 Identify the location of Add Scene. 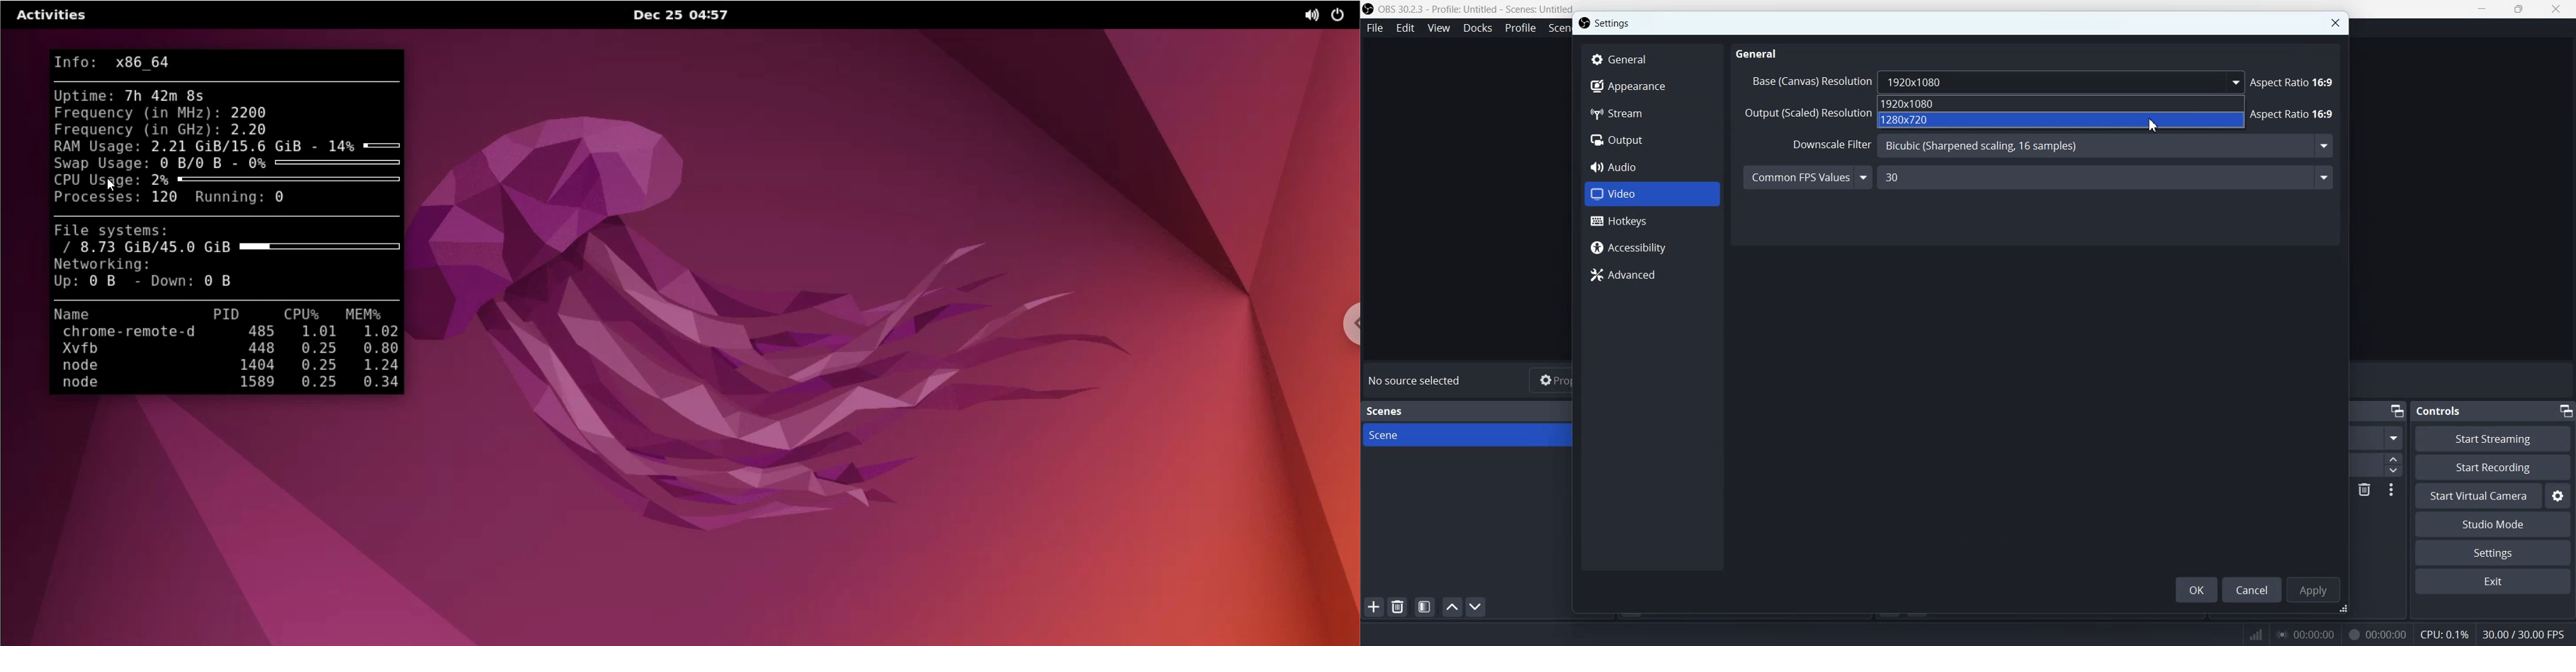
(1373, 607).